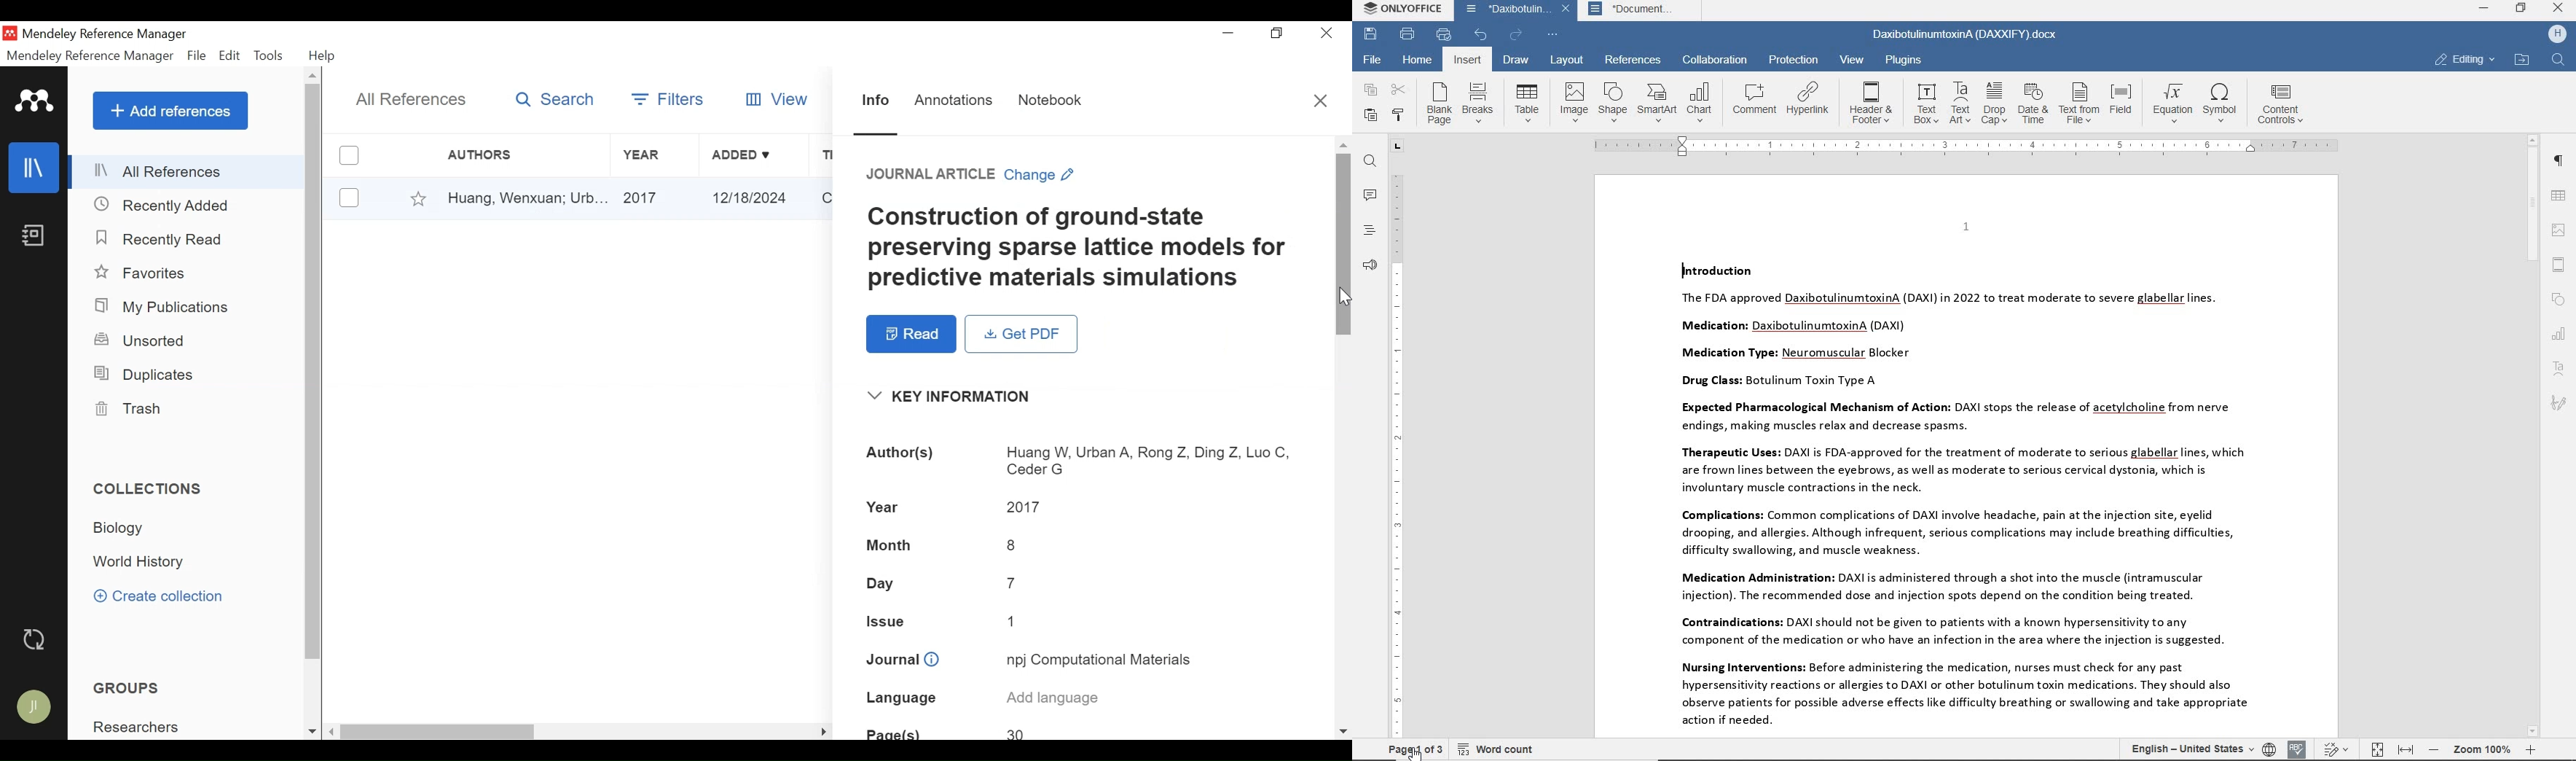 This screenshot has height=784, width=2576. Describe the element at coordinates (230, 56) in the screenshot. I see `Edit` at that location.